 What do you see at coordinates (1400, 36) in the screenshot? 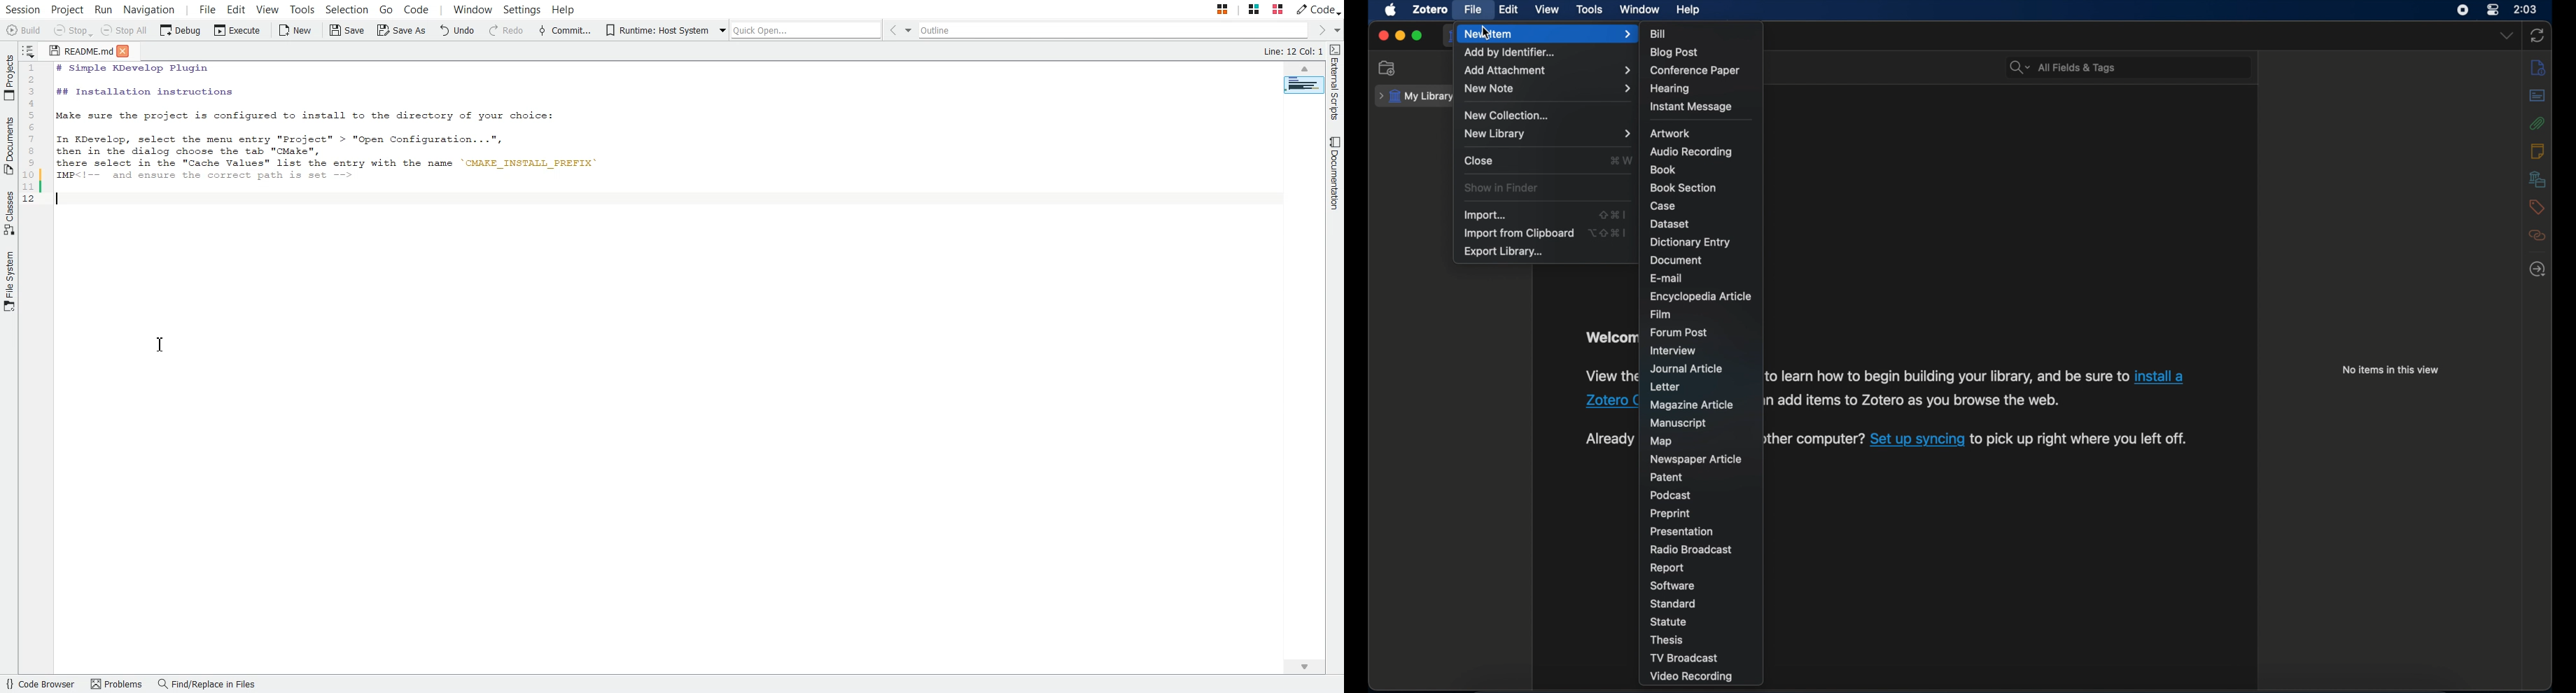
I see `minimize` at bounding box center [1400, 36].